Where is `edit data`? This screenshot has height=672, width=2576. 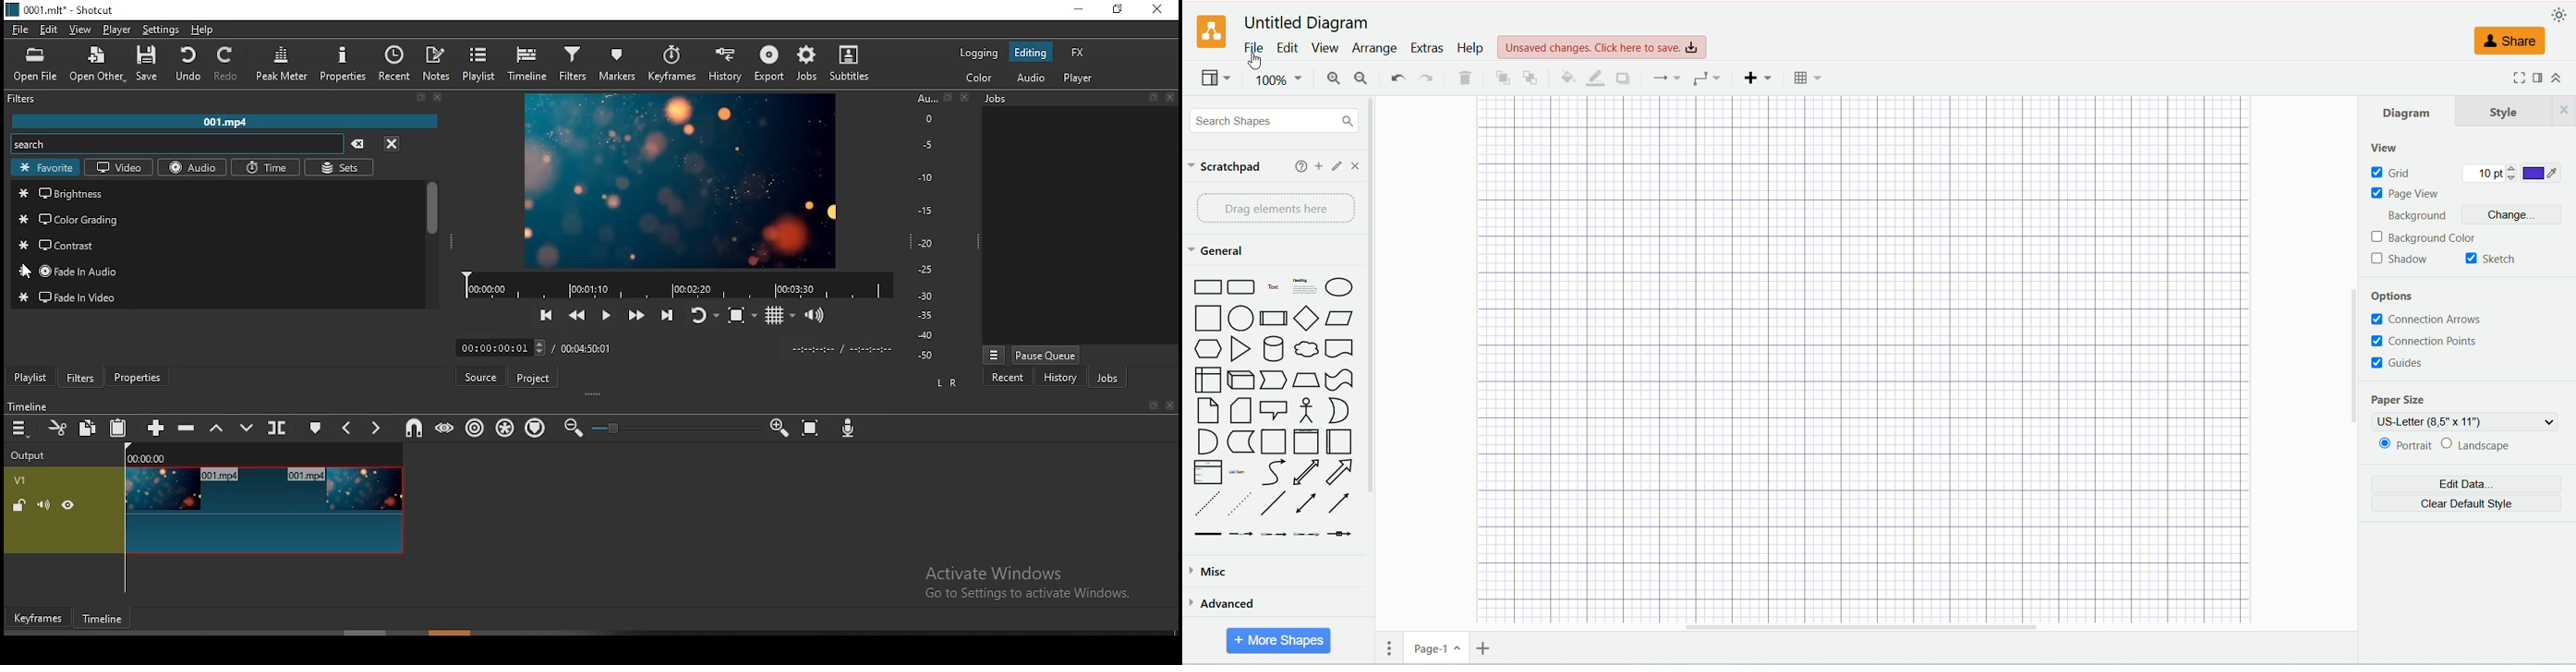 edit data is located at coordinates (2466, 486).